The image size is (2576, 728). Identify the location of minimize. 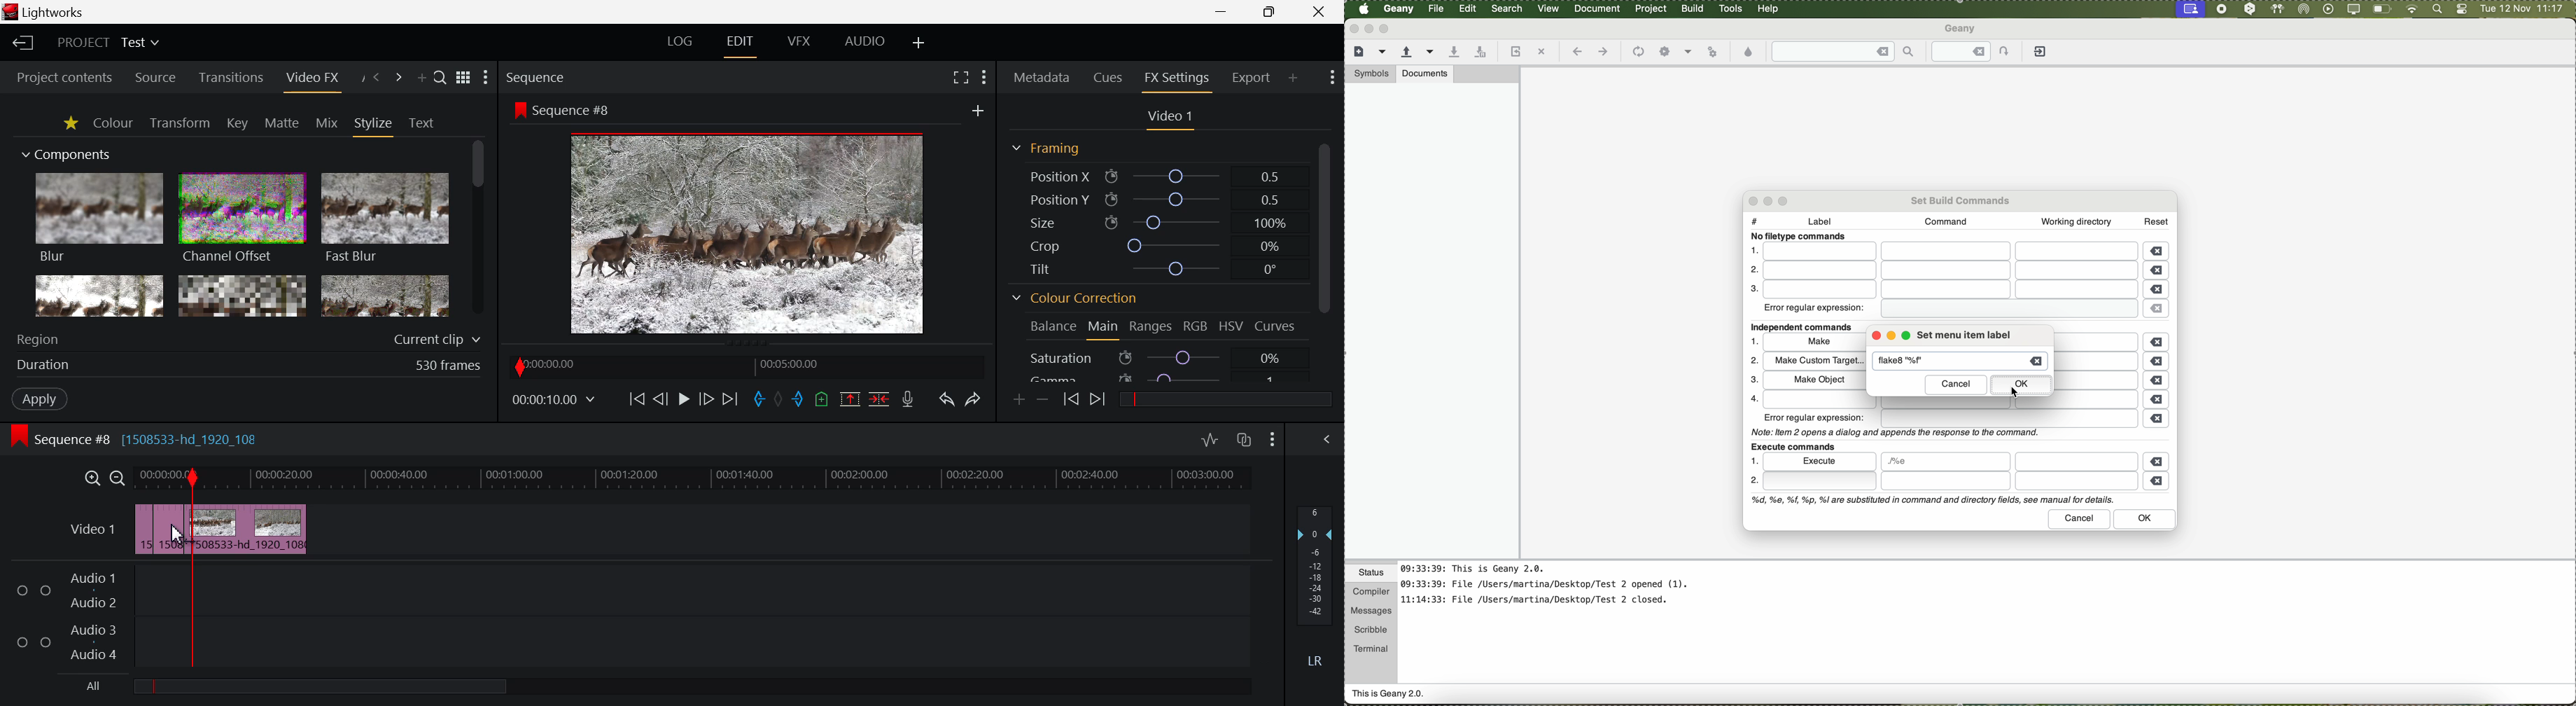
(1892, 337).